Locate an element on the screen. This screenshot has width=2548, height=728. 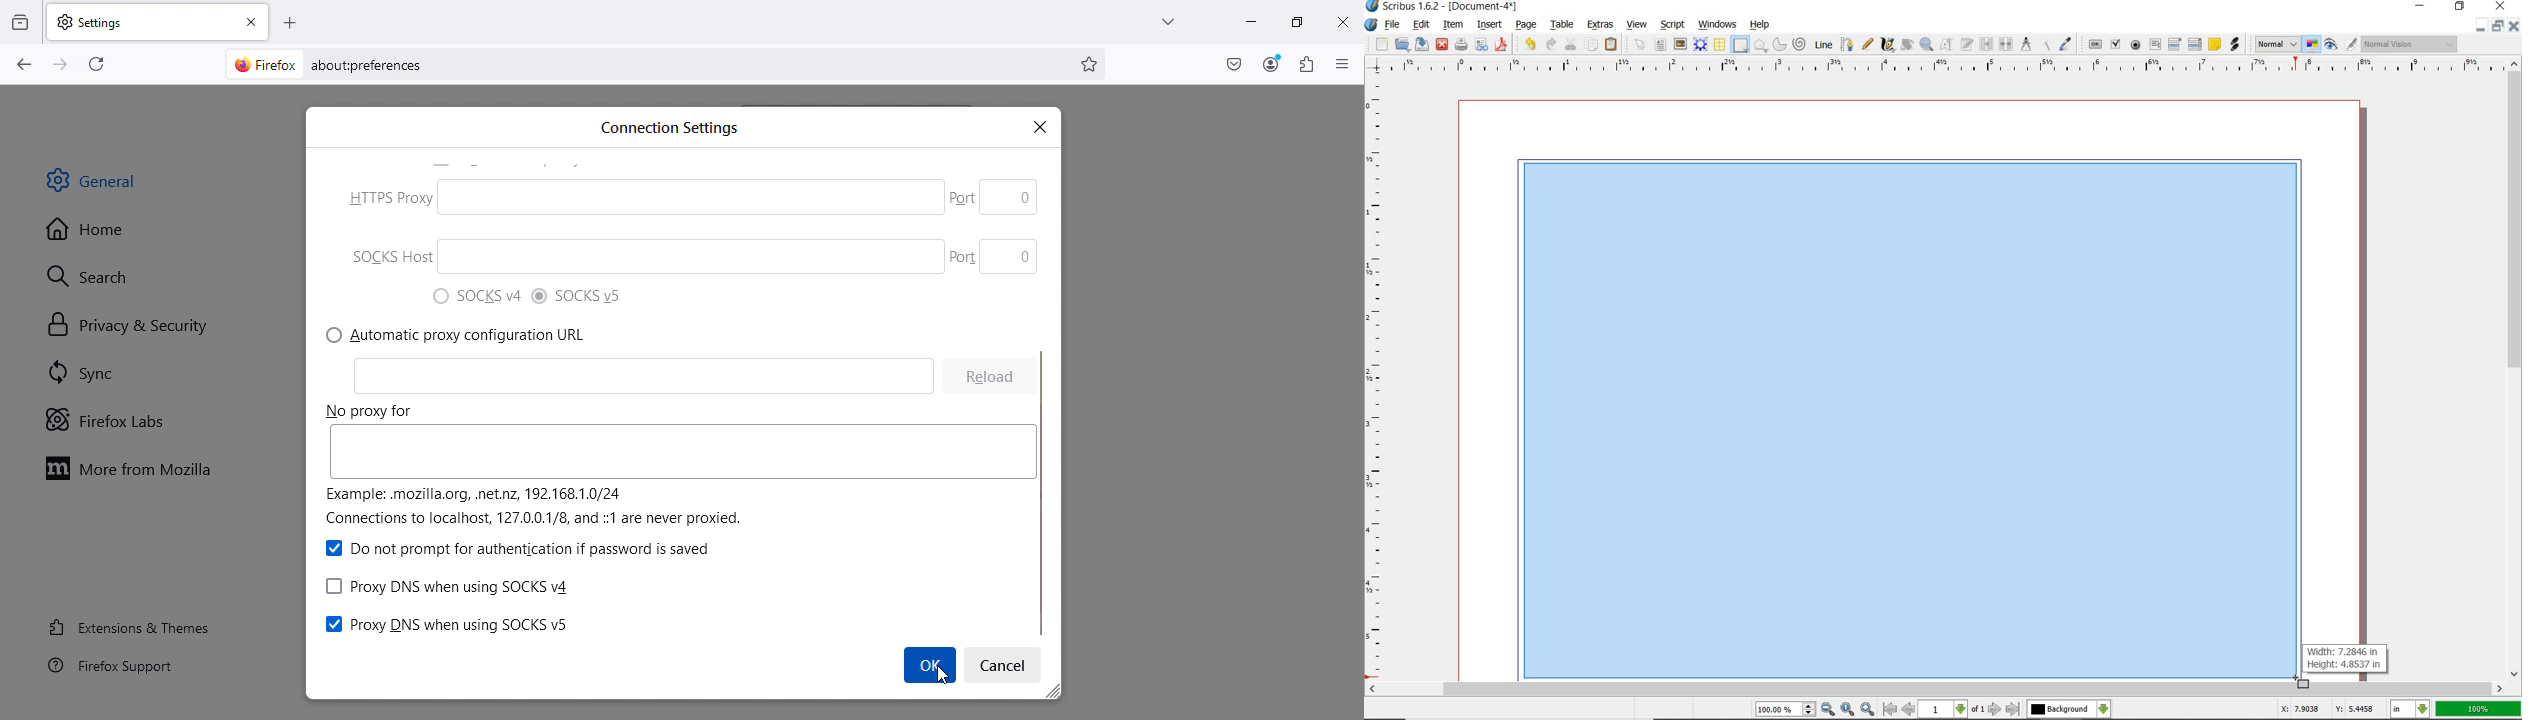
arc is located at coordinates (1780, 43).